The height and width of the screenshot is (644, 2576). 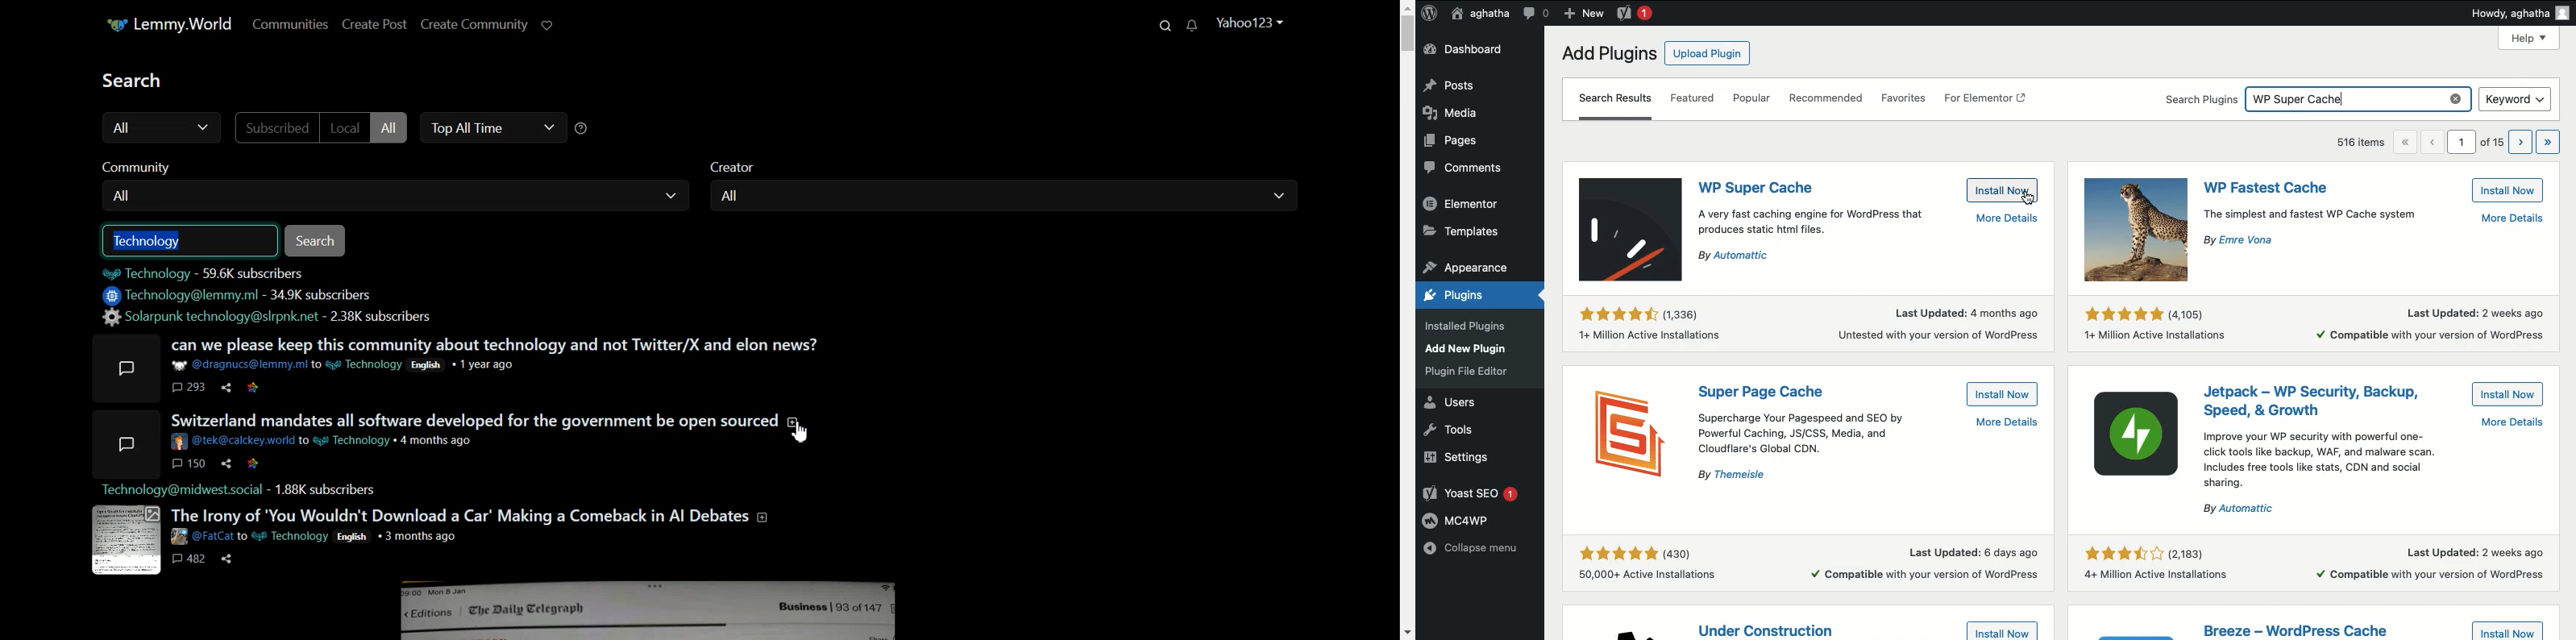 I want to click on Pages, so click(x=1456, y=143).